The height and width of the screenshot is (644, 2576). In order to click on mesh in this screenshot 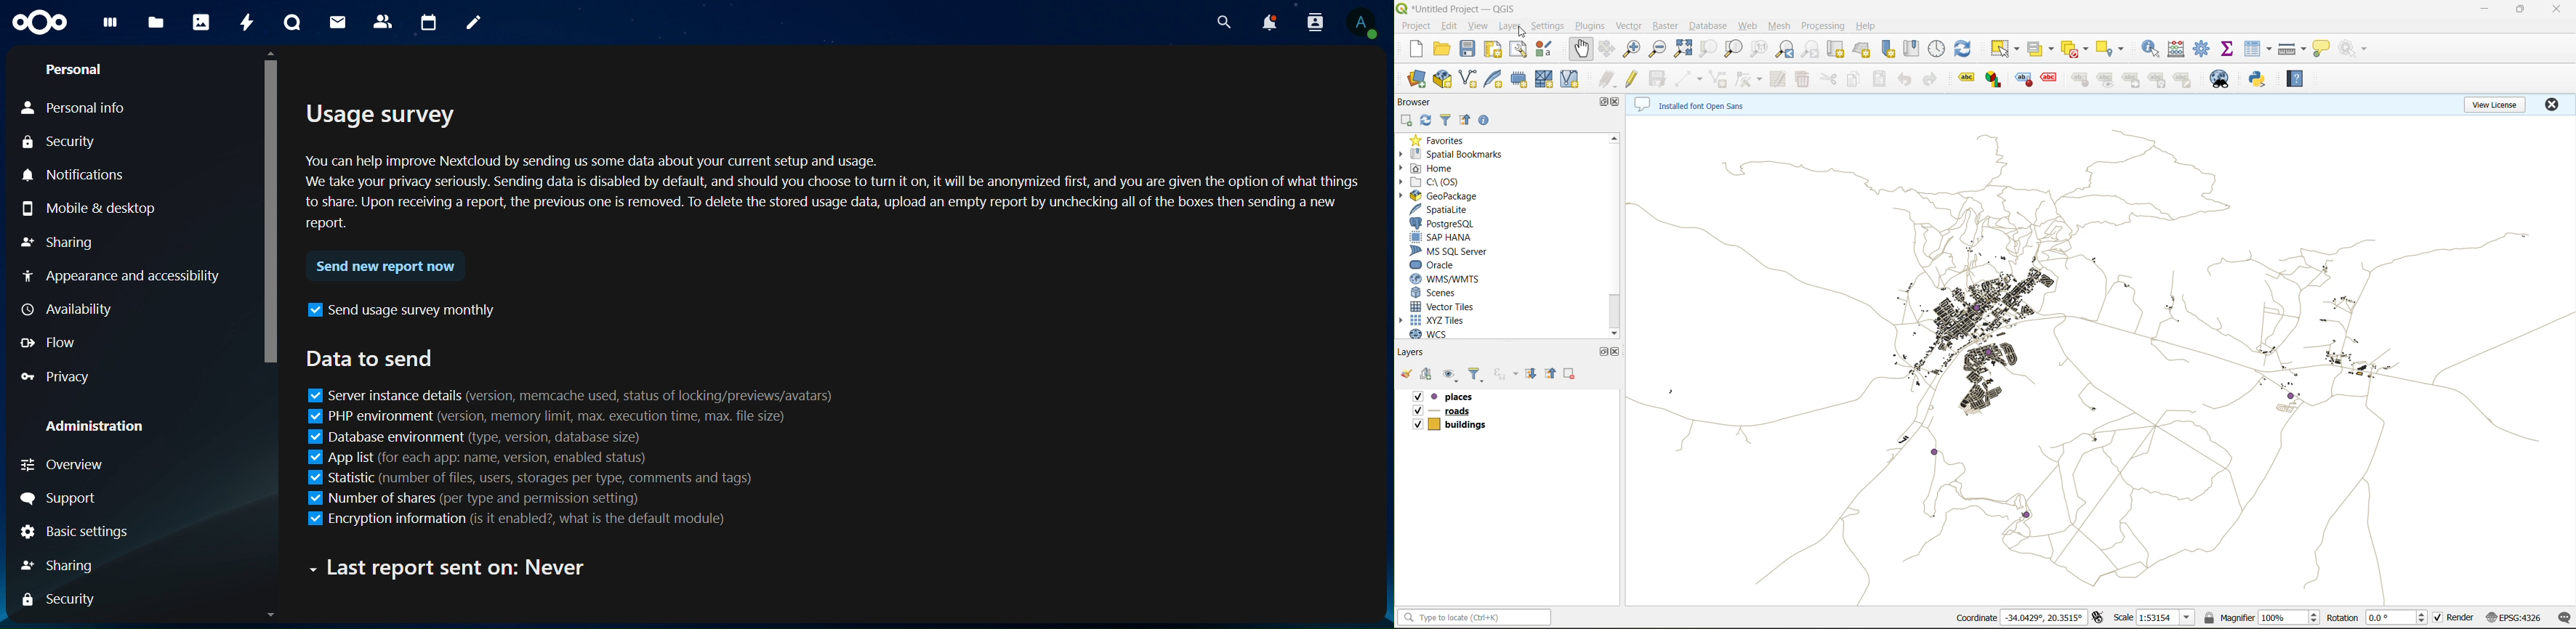, I will do `click(1781, 26)`.